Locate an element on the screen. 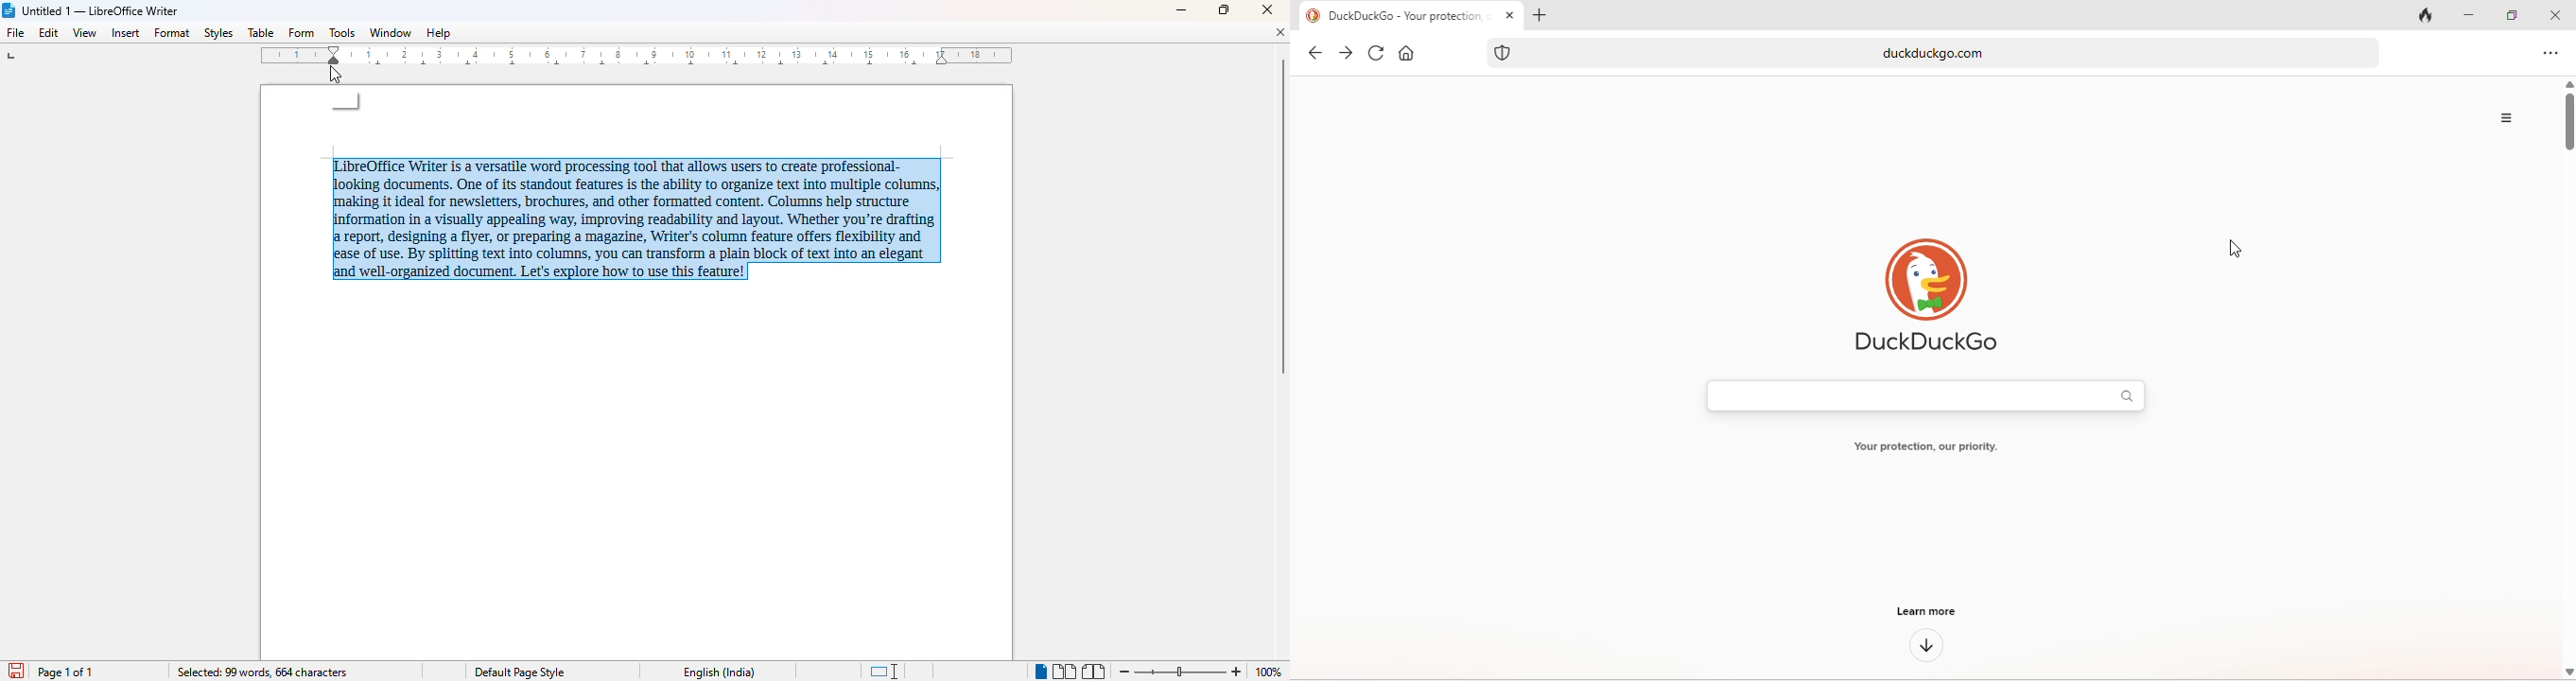 The height and width of the screenshot is (700, 2576). LibreOffice Writer is a versatile word processing tool that allows users to create professional-looking documents. One of its standout features is the ability to organize text into multiple columns, making it ideal for newsletters, brochures, and other formatted content. Columns help structure information in a visually appealing way, improving readability and layout. Whether you're drafting a report, designing a flyer, or preparing a magazine, Writer's column feature offers flexibility and ease of use. By splitting text into columns, you can transform a plain block of text into an elegant and well-organized document. Let's explore how to use this feature! (selected) is located at coordinates (617, 216).